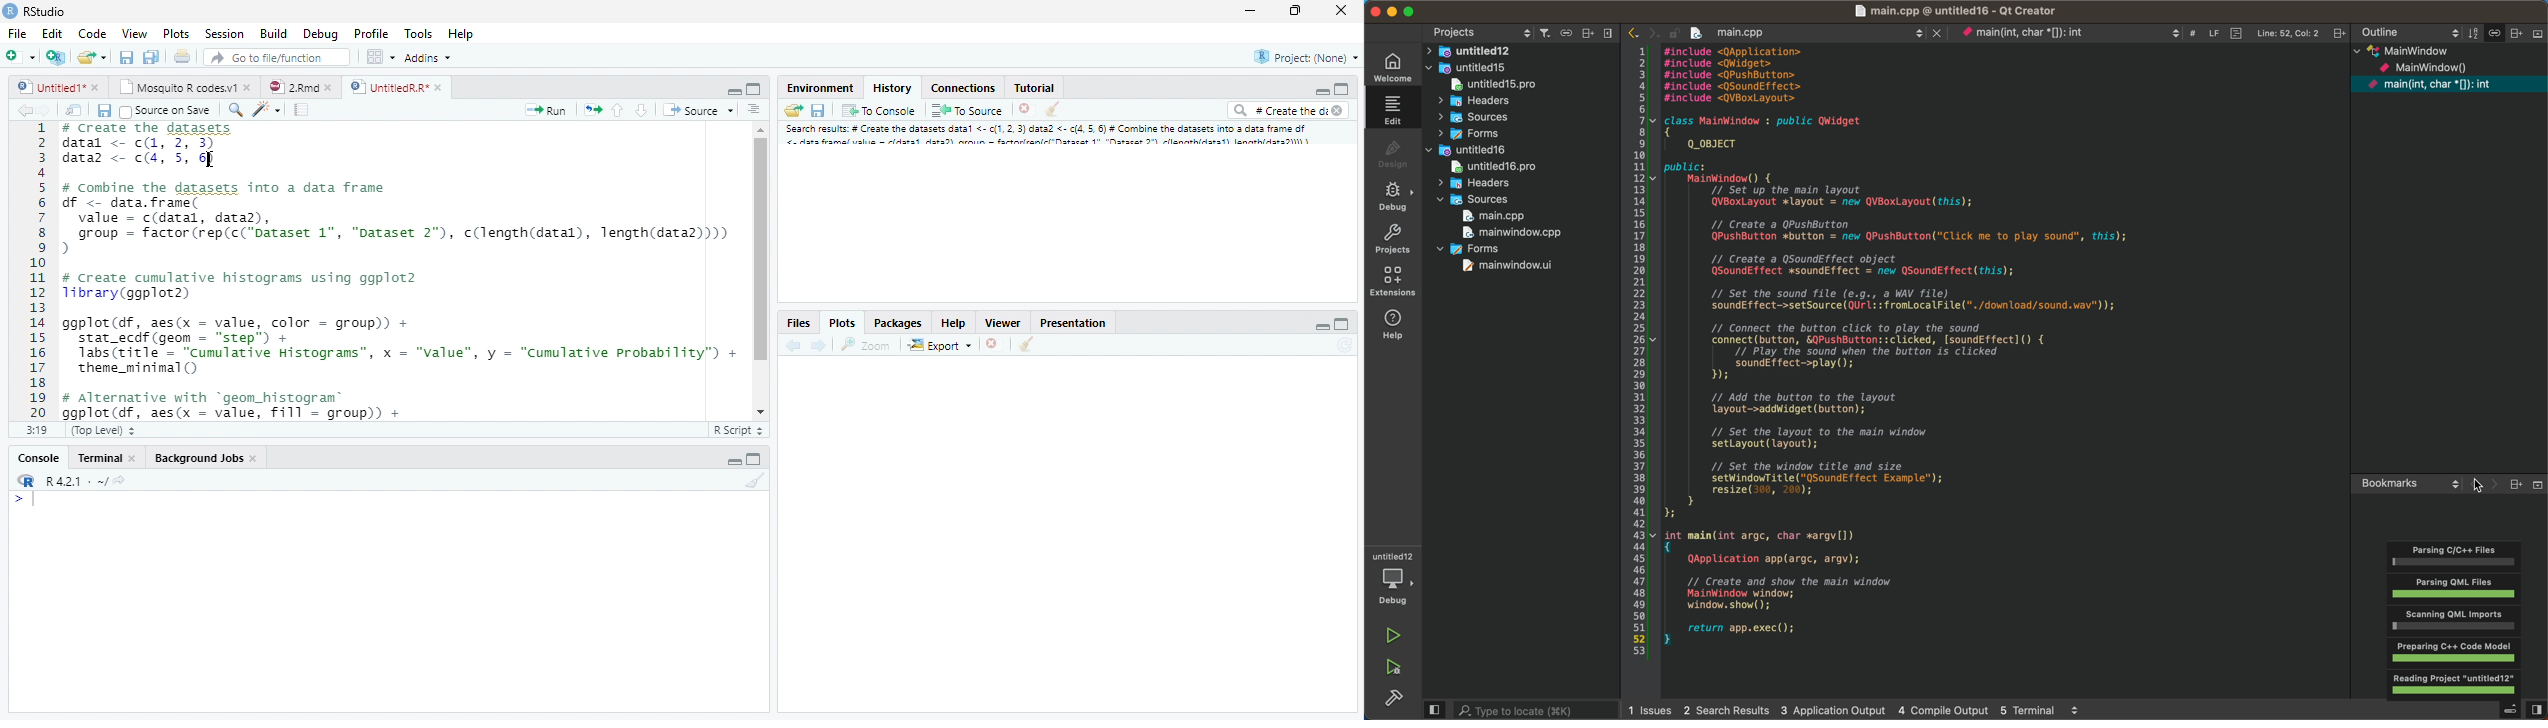  What do you see at coordinates (795, 113) in the screenshot?
I see `Load Workspace` at bounding box center [795, 113].